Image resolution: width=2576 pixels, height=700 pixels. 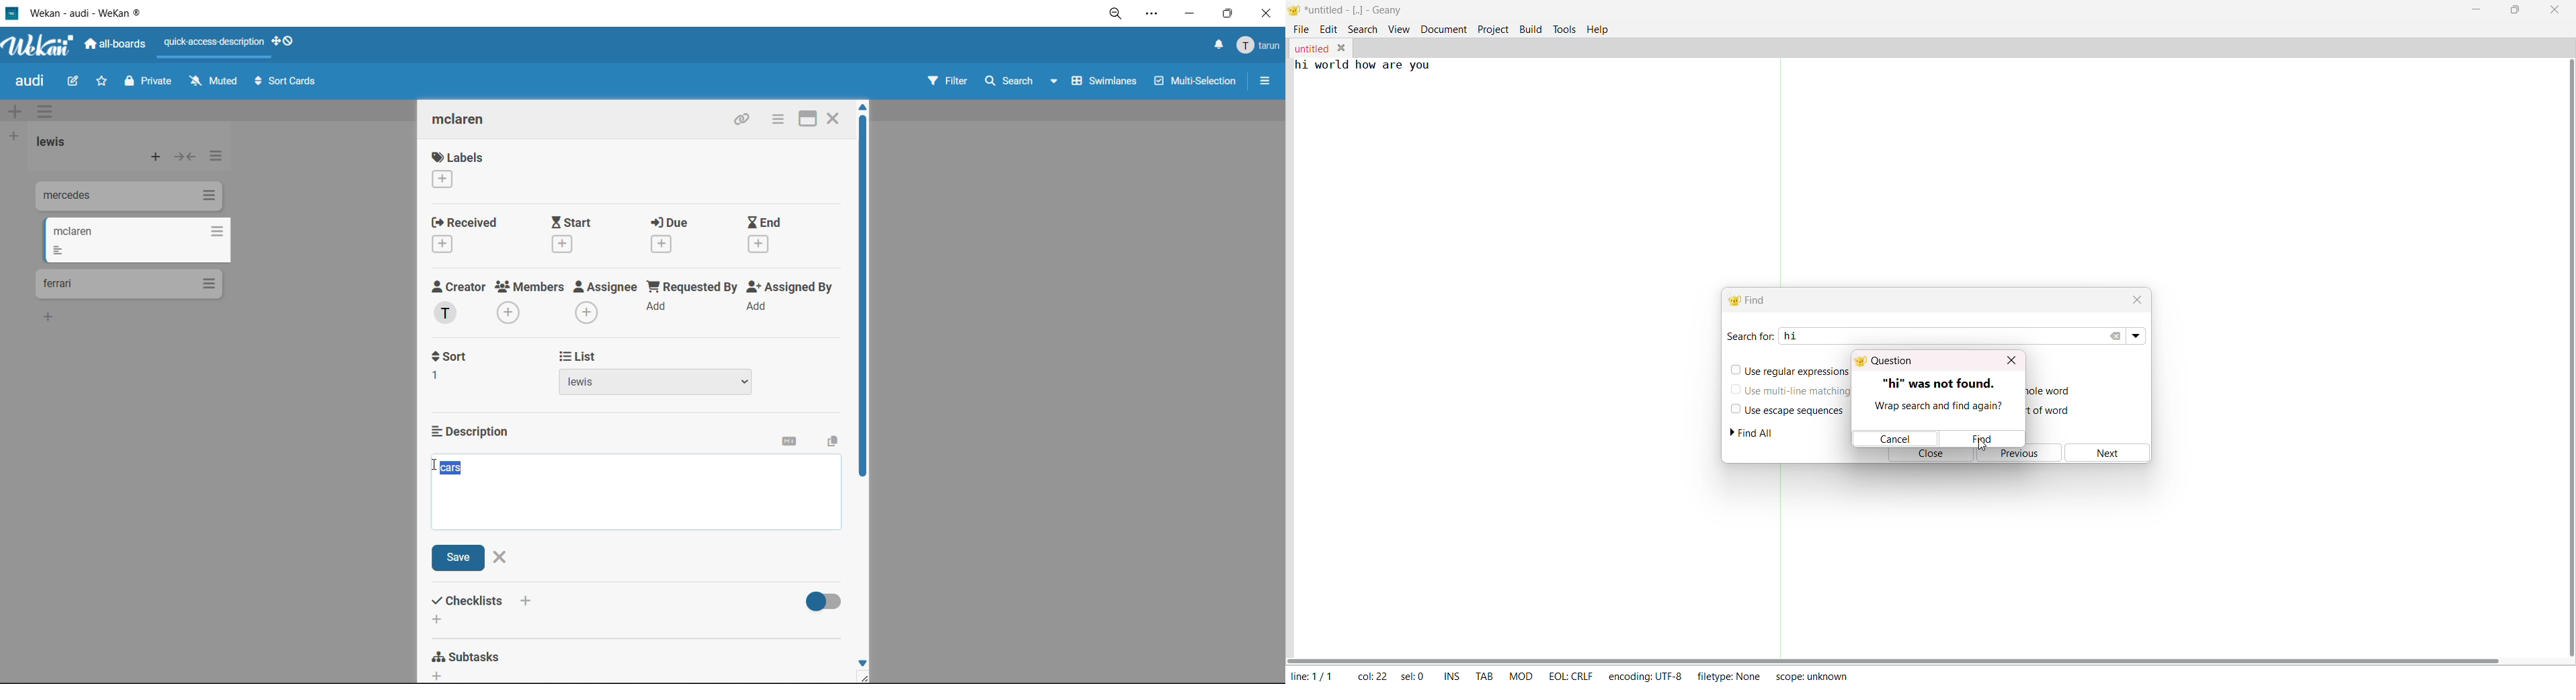 What do you see at coordinates (778, 236) in the screenshot?
I see `end` at bounding box center [778, 236].